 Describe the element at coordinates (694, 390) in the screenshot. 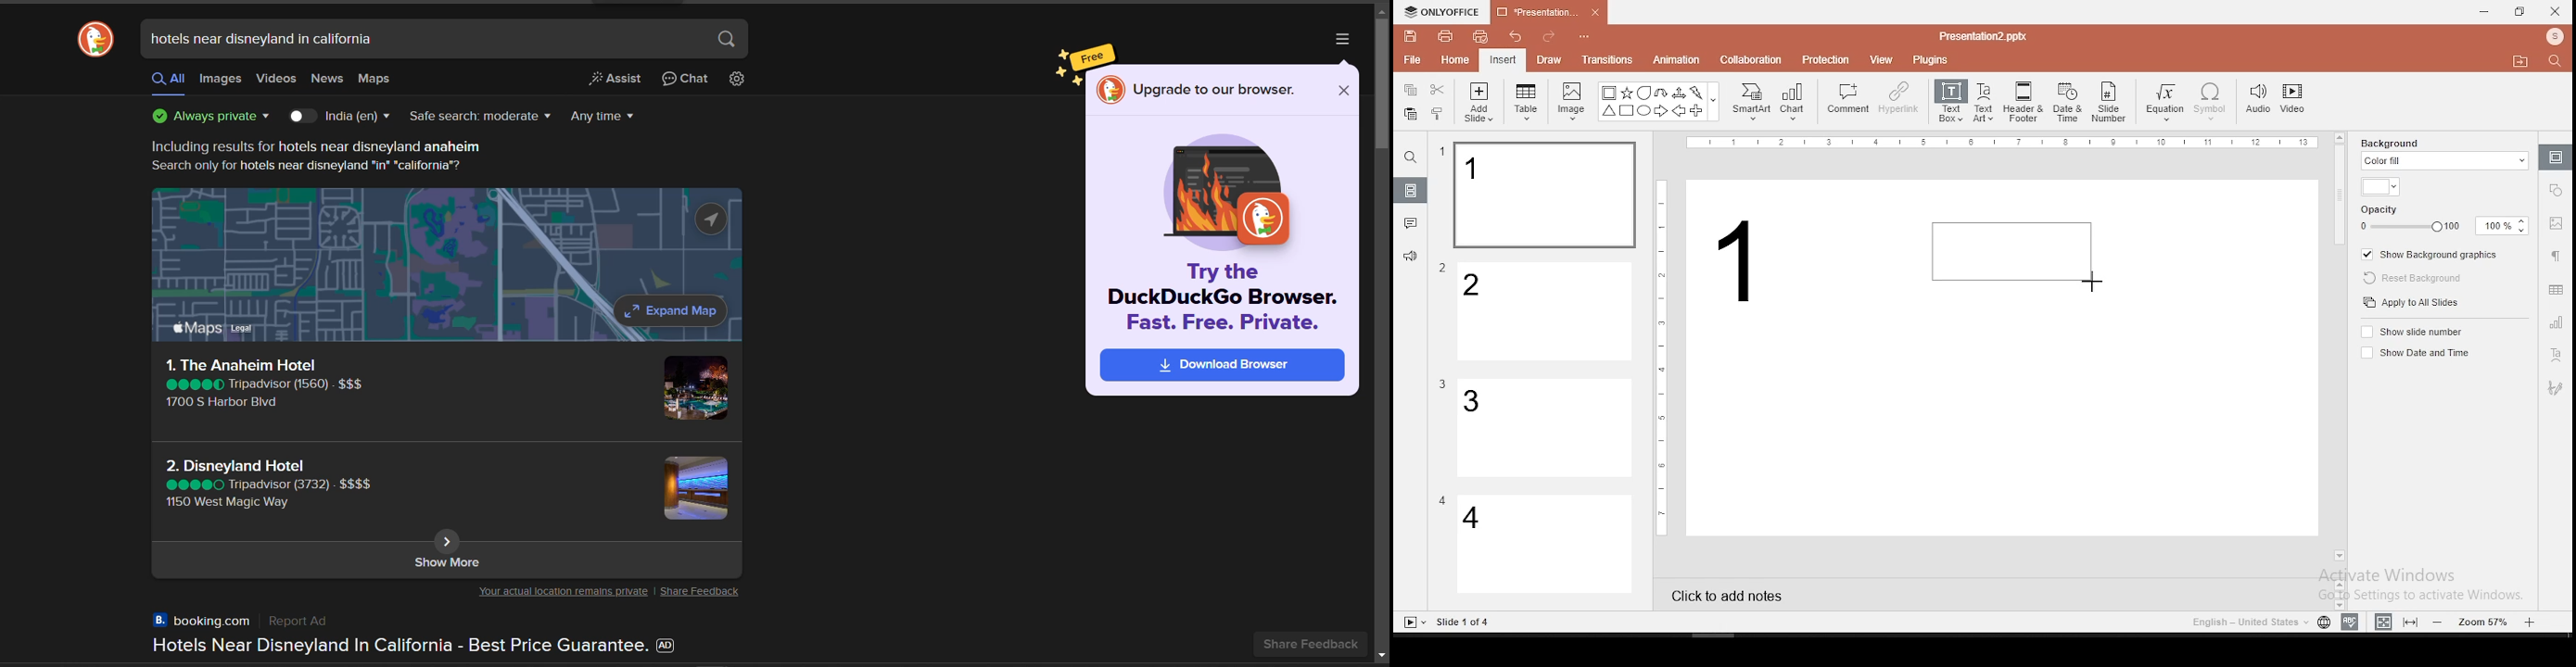

I see `image` at that location.